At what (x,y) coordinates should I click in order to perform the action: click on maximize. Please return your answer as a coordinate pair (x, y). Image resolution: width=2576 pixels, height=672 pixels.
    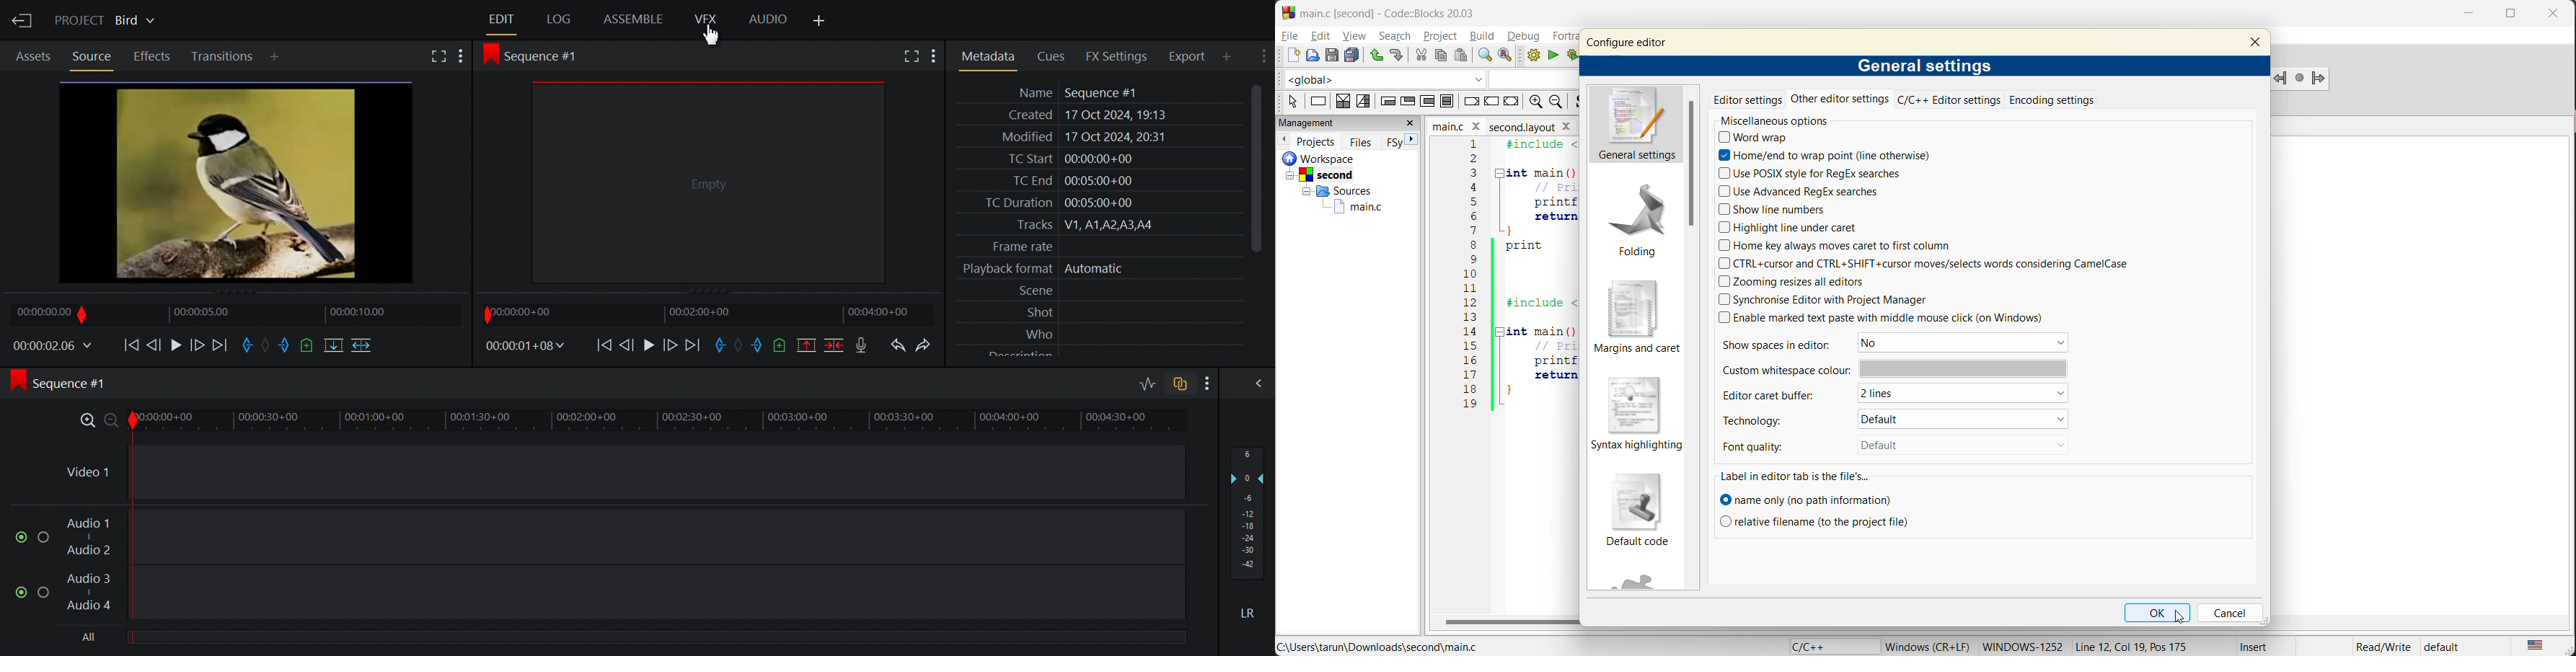
    Looking at the image, I should click on (2511, 18).